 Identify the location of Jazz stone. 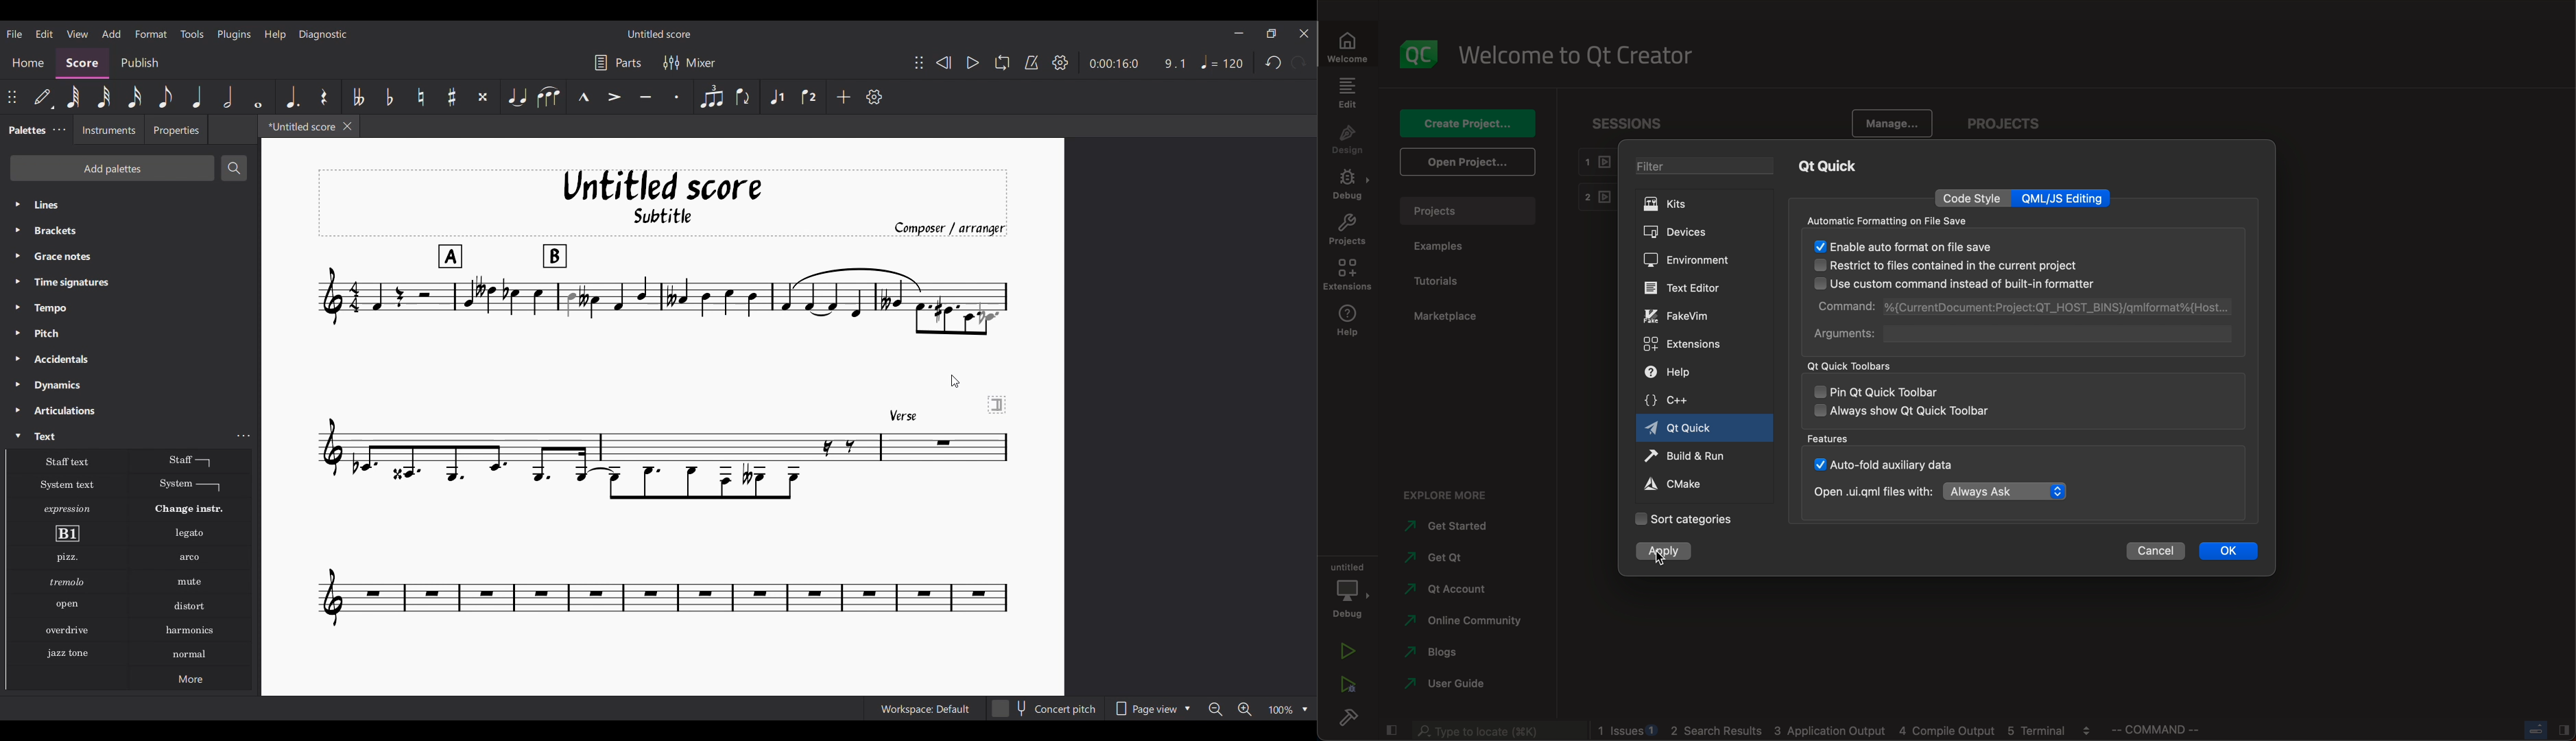
(67, 654).